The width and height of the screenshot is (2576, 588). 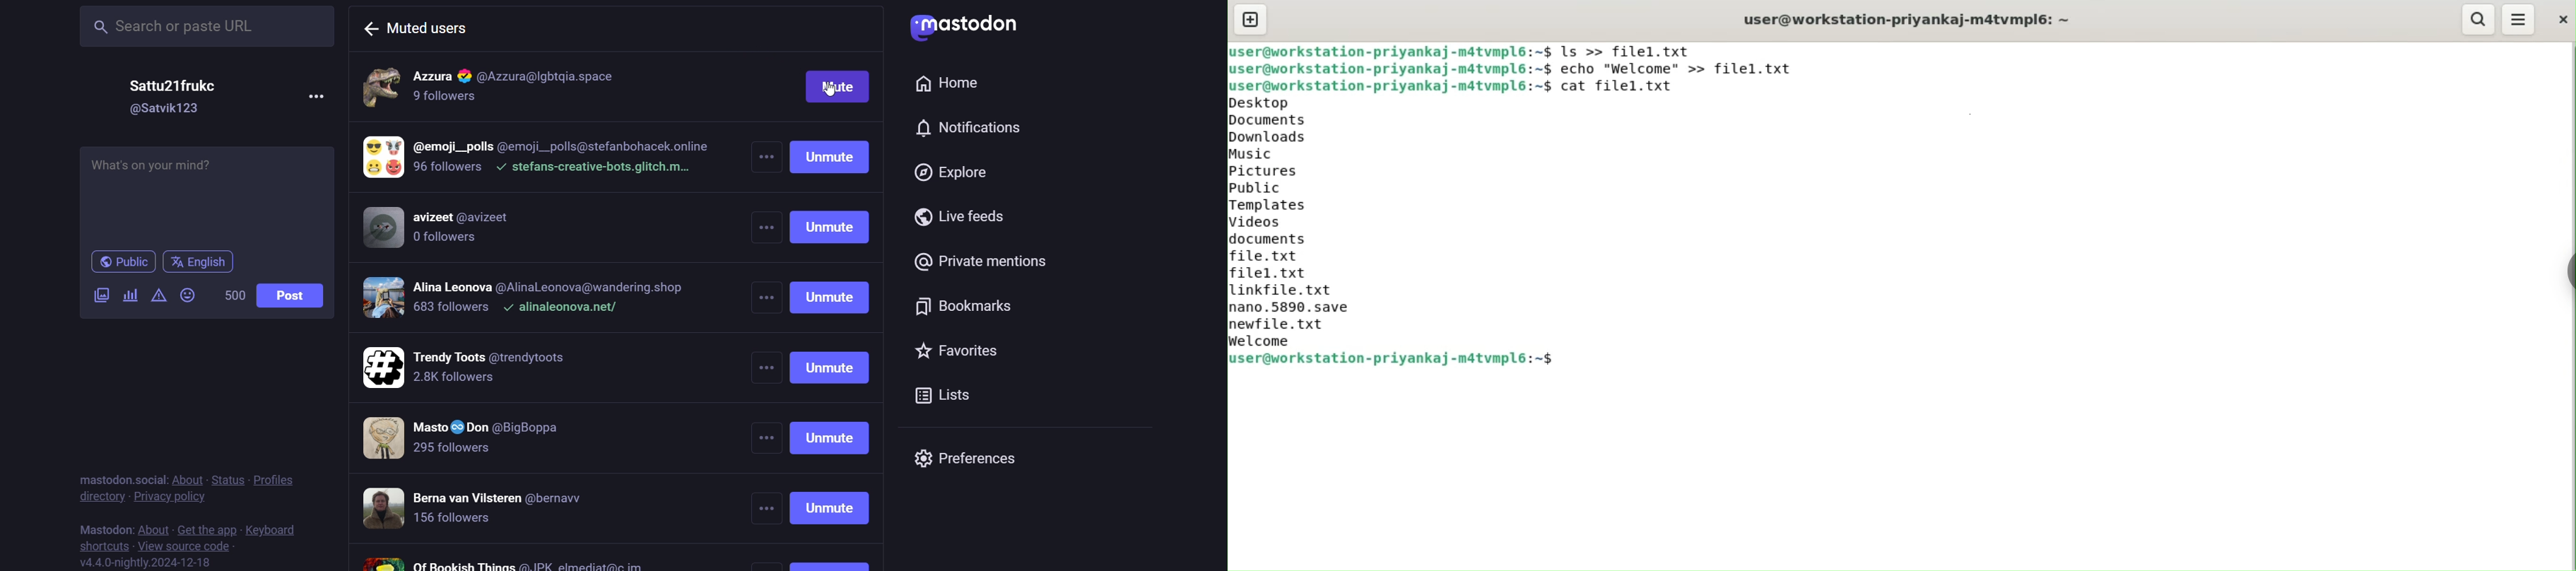 What do you see at coordinates (187, 295) in the screenshot?
I see `emoji` at bounding box center [187, 295].